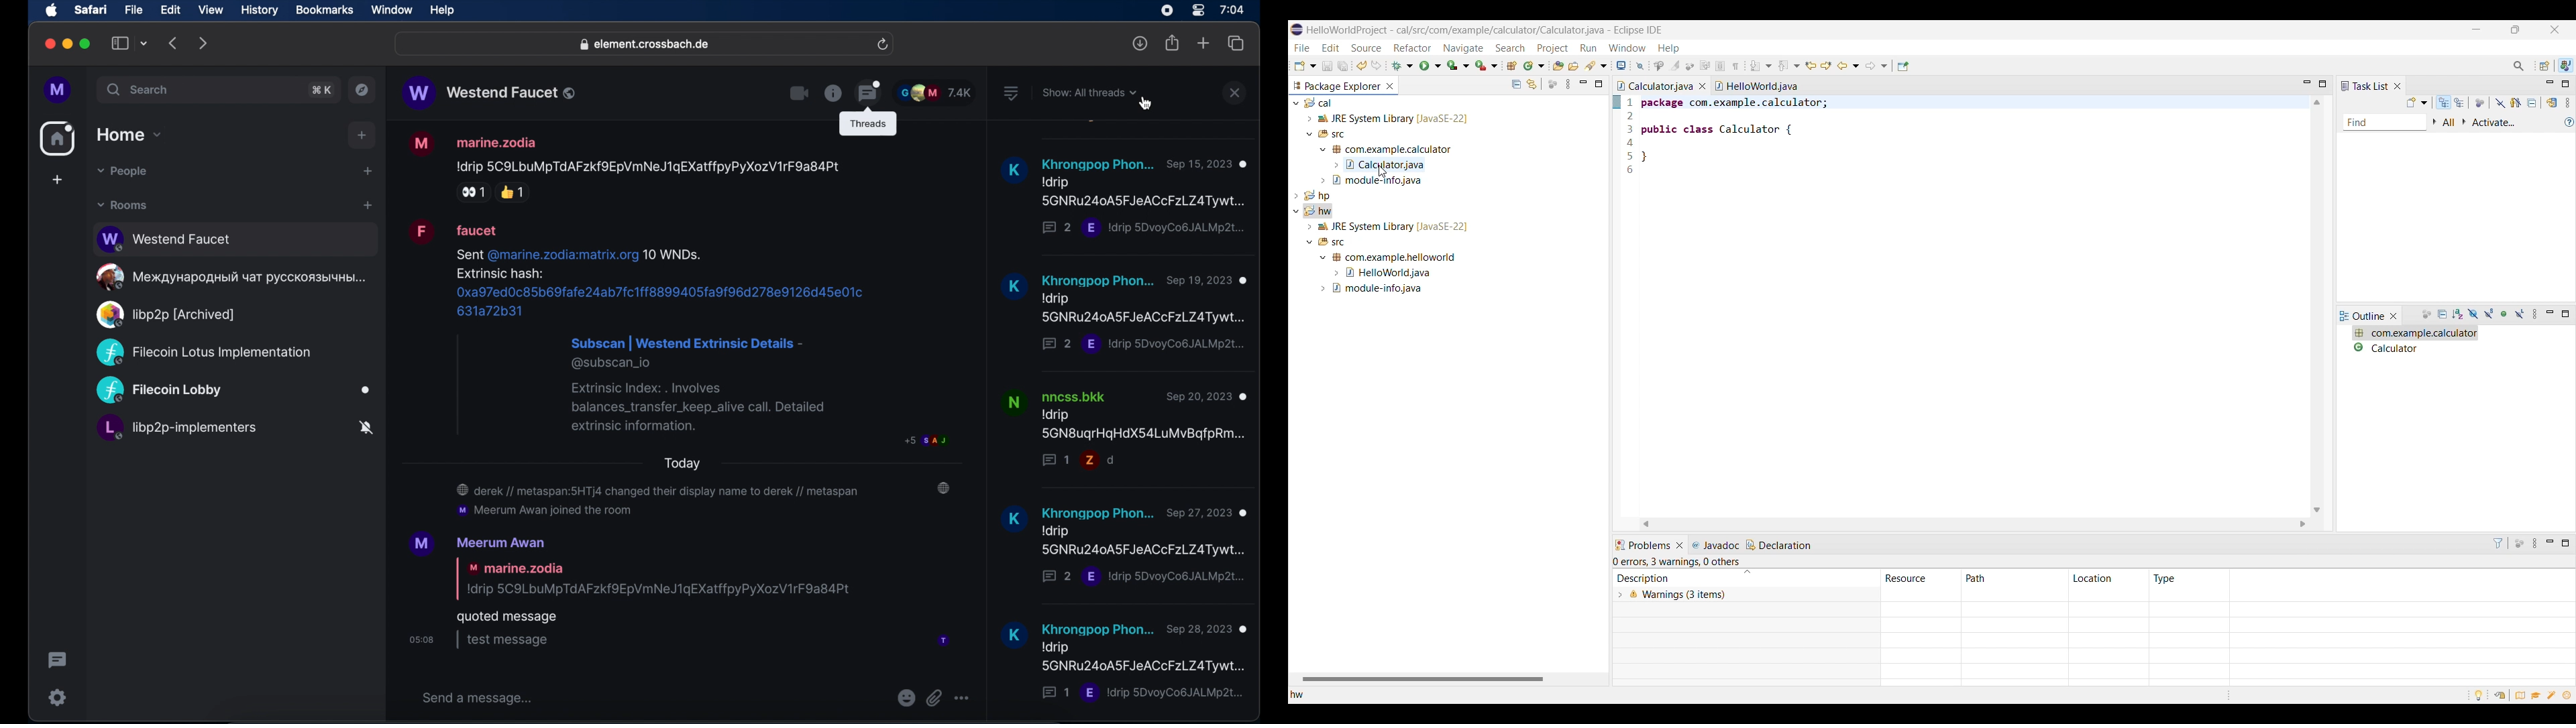 The width and height of the screenshot is (2576, 728). What do you see at coordinates (2565, 544) in the screenshot?
I see `Maximize` at bounding box center [2565, 544].